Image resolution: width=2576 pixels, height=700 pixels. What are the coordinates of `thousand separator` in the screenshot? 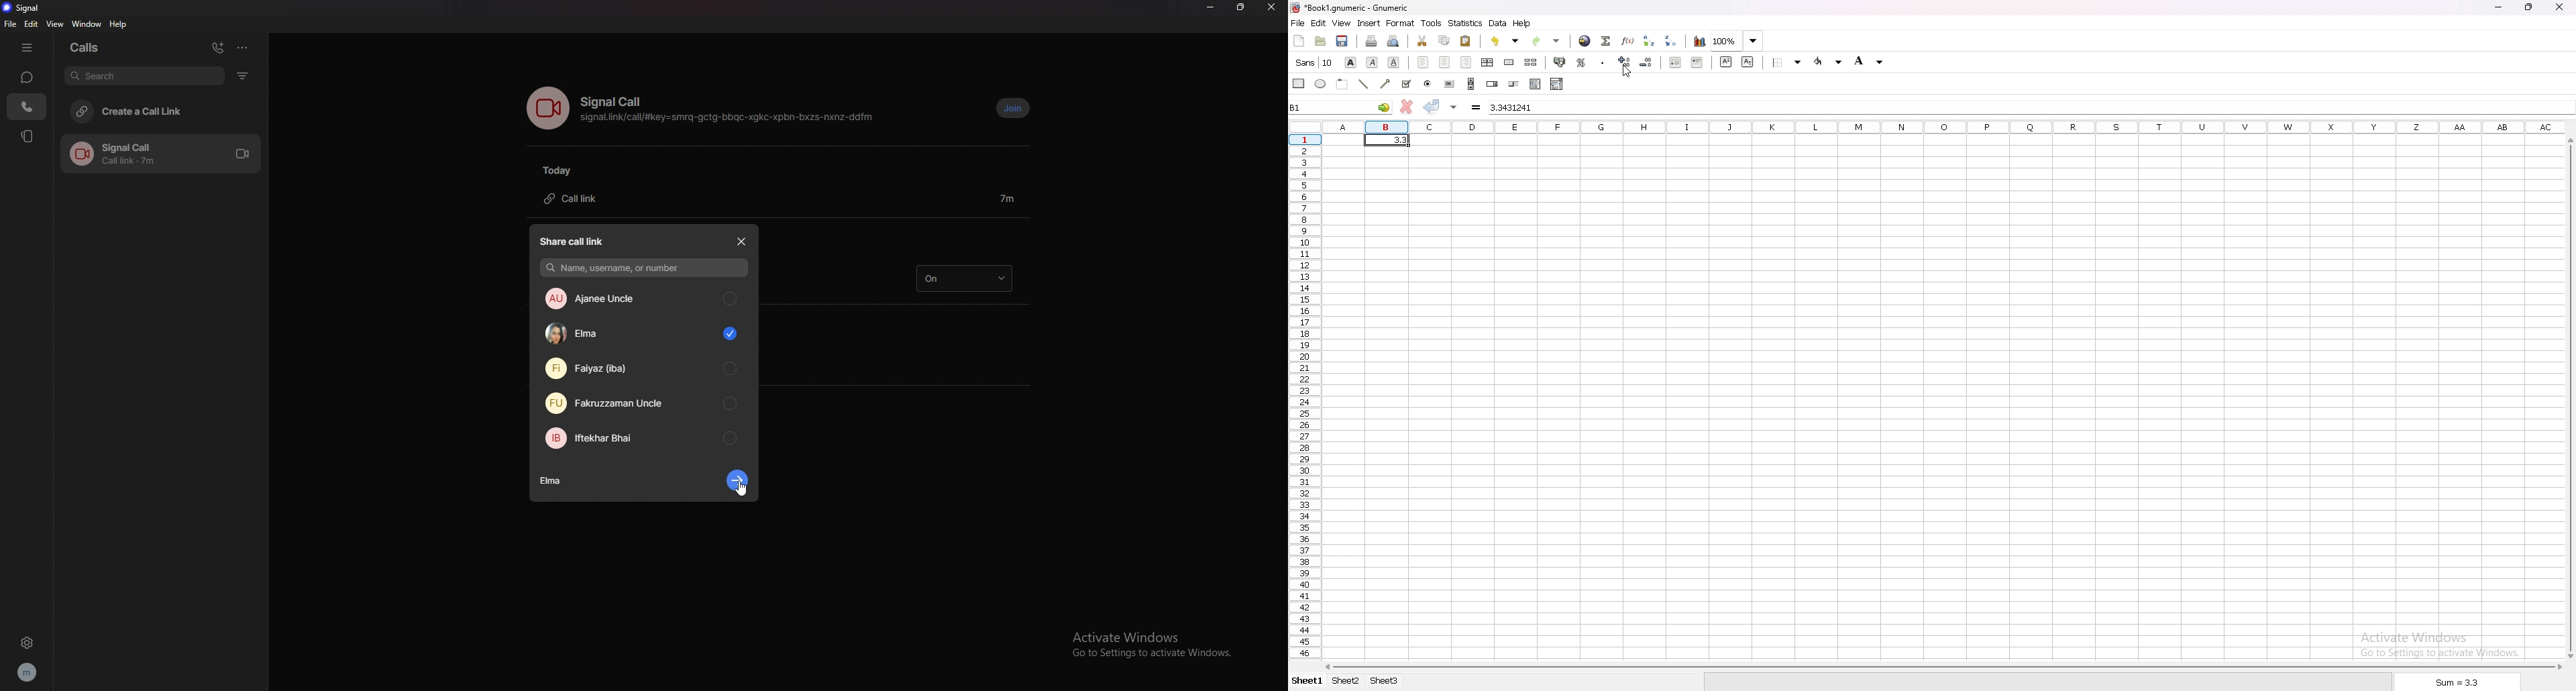 It's located at (1601, 62).